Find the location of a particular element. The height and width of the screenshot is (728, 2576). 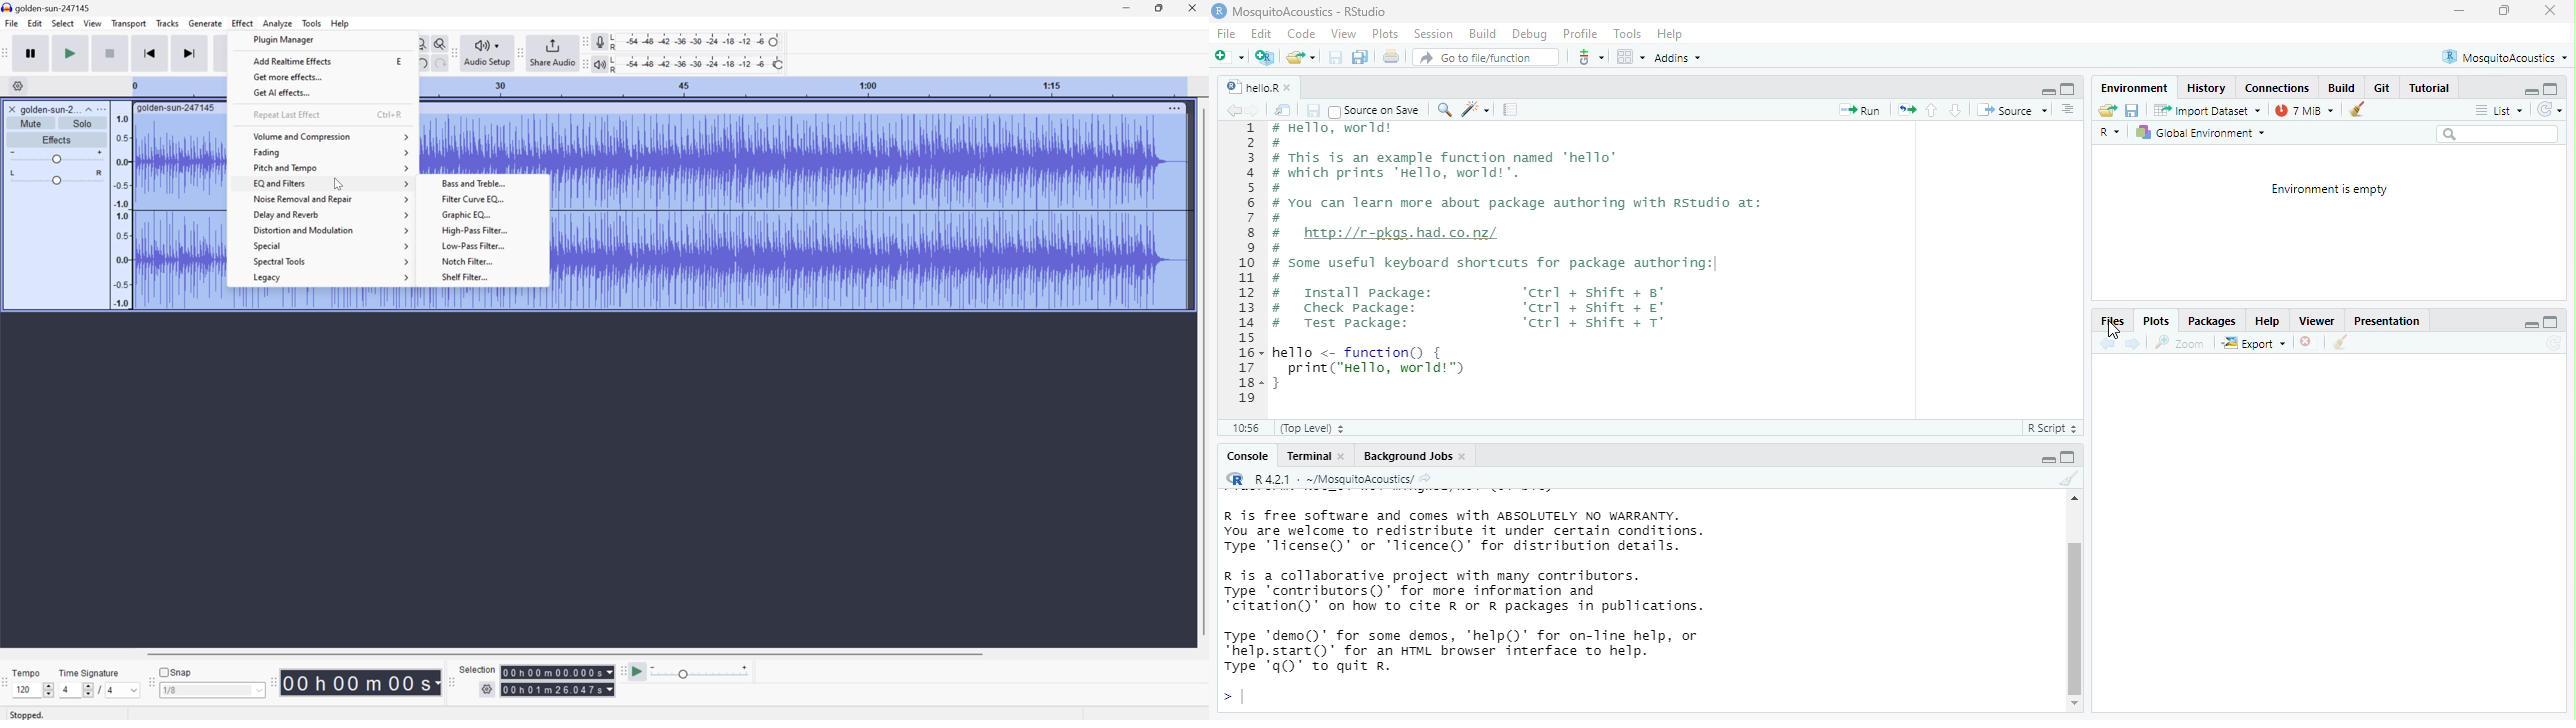

Pause is located at coordinates (34, 53).